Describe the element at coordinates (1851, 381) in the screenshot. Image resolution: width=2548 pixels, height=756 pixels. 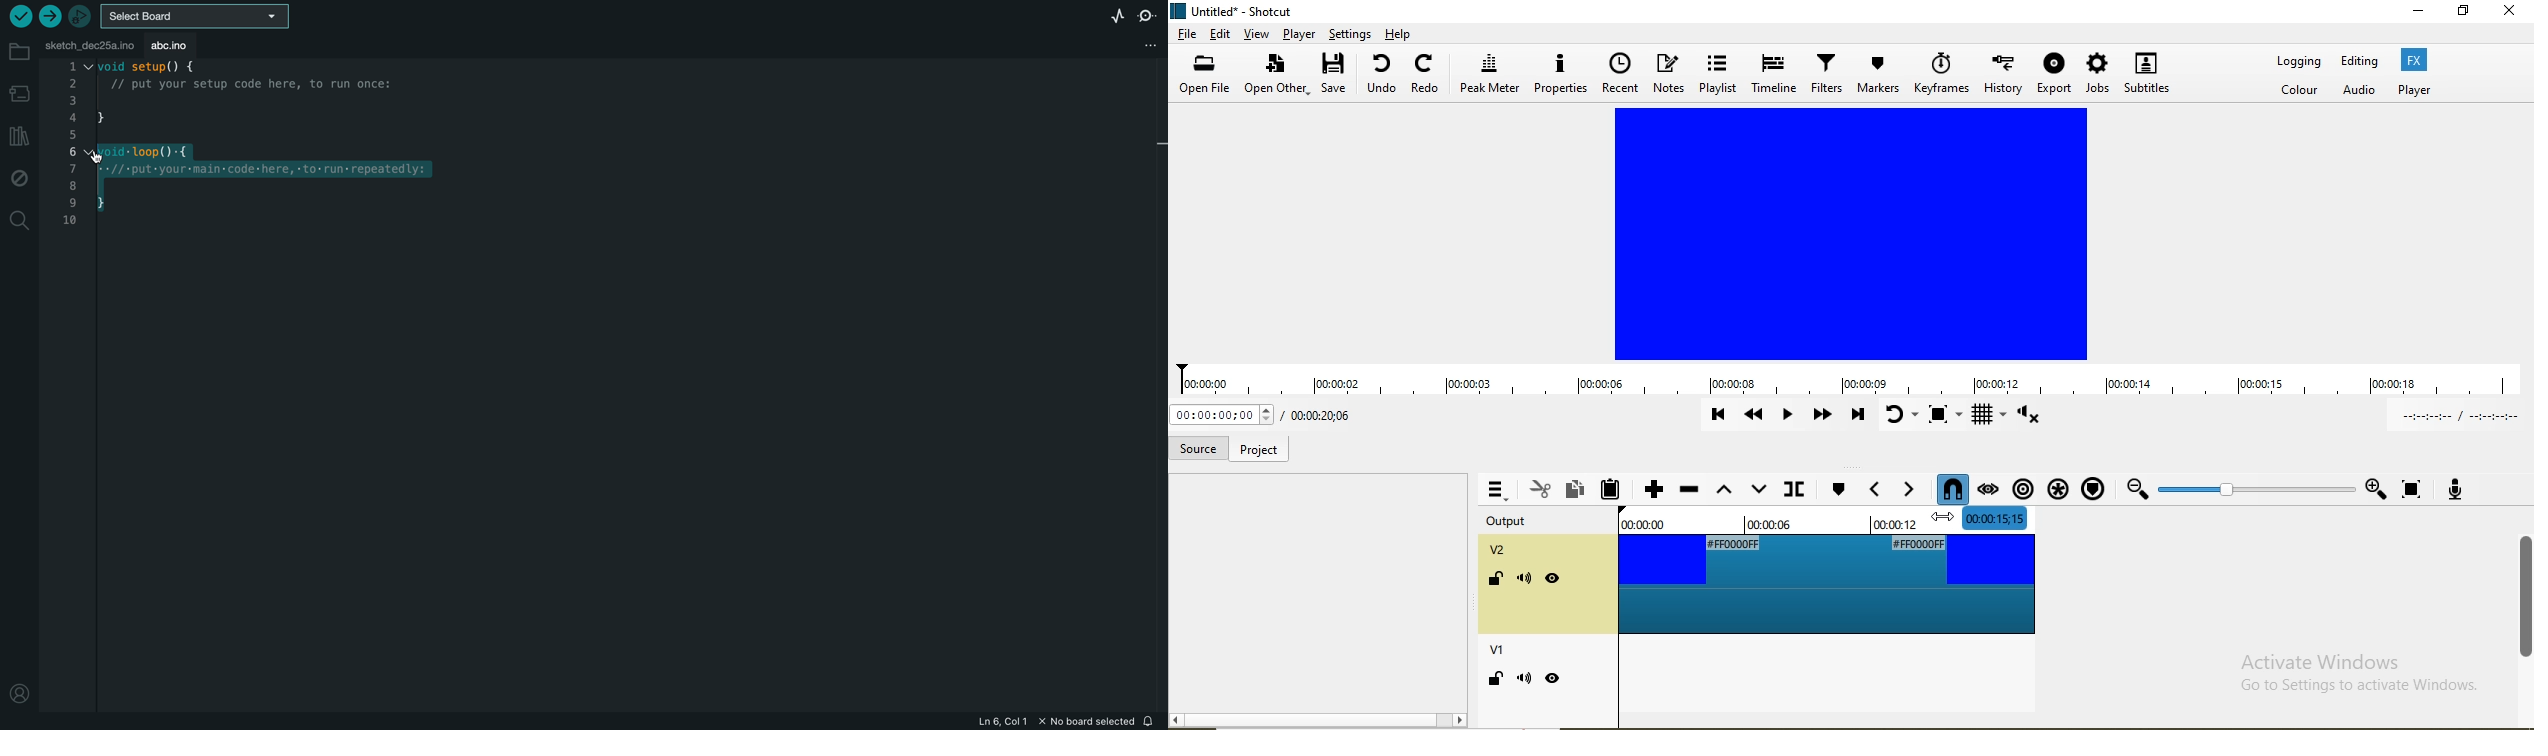
I see `timeline` at that location.